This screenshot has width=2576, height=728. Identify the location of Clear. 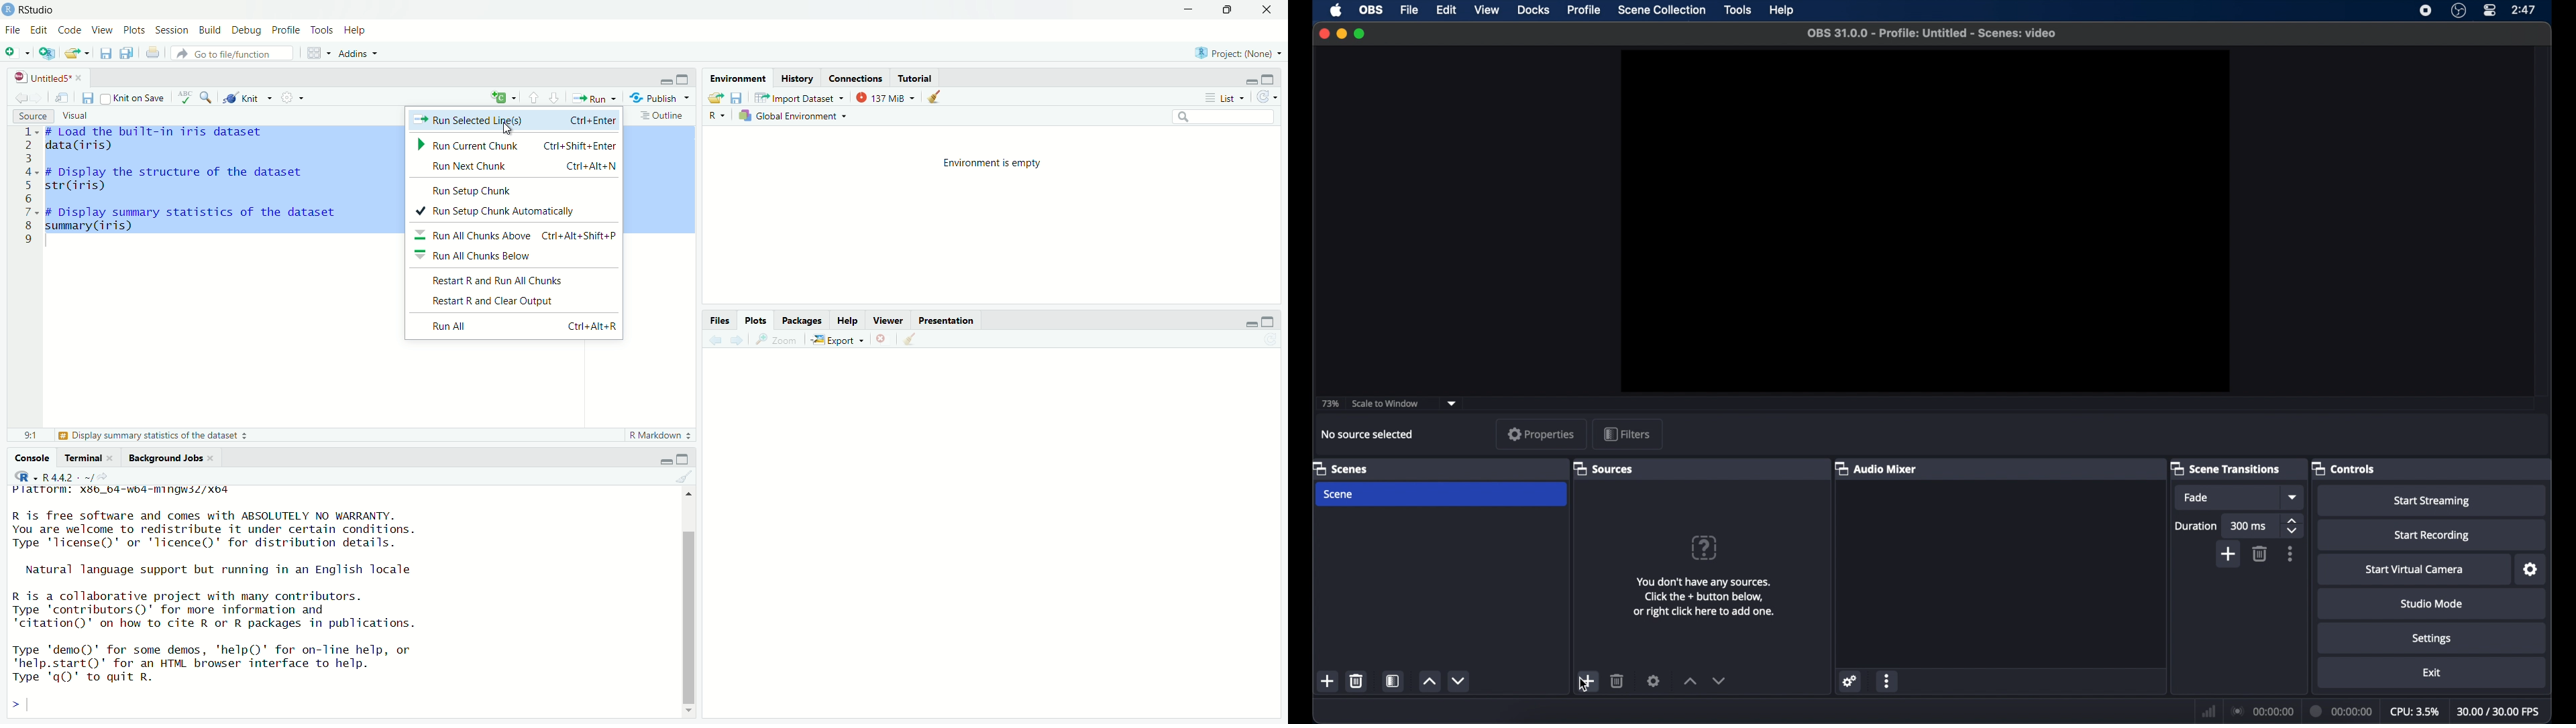
(912, 339).